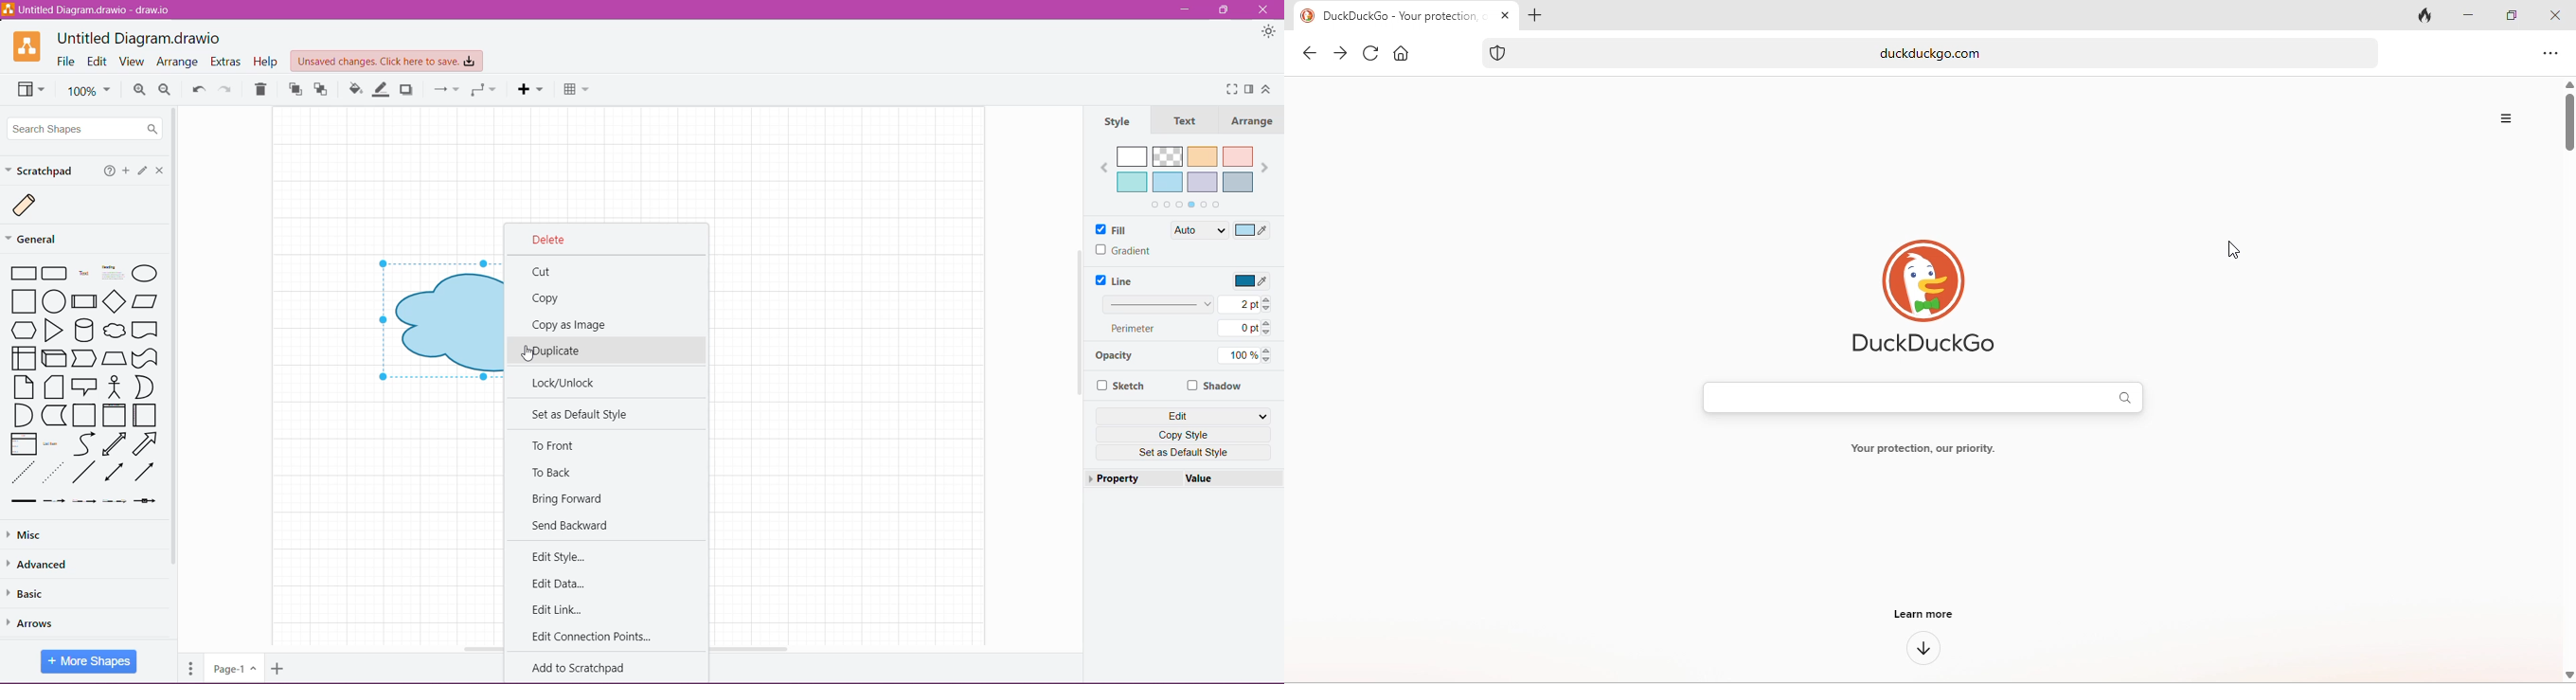 Image resolution: width=2576 pixels, height=700 pixels. I want to click on Set Line Width 2 pt, so click(1189, 305).